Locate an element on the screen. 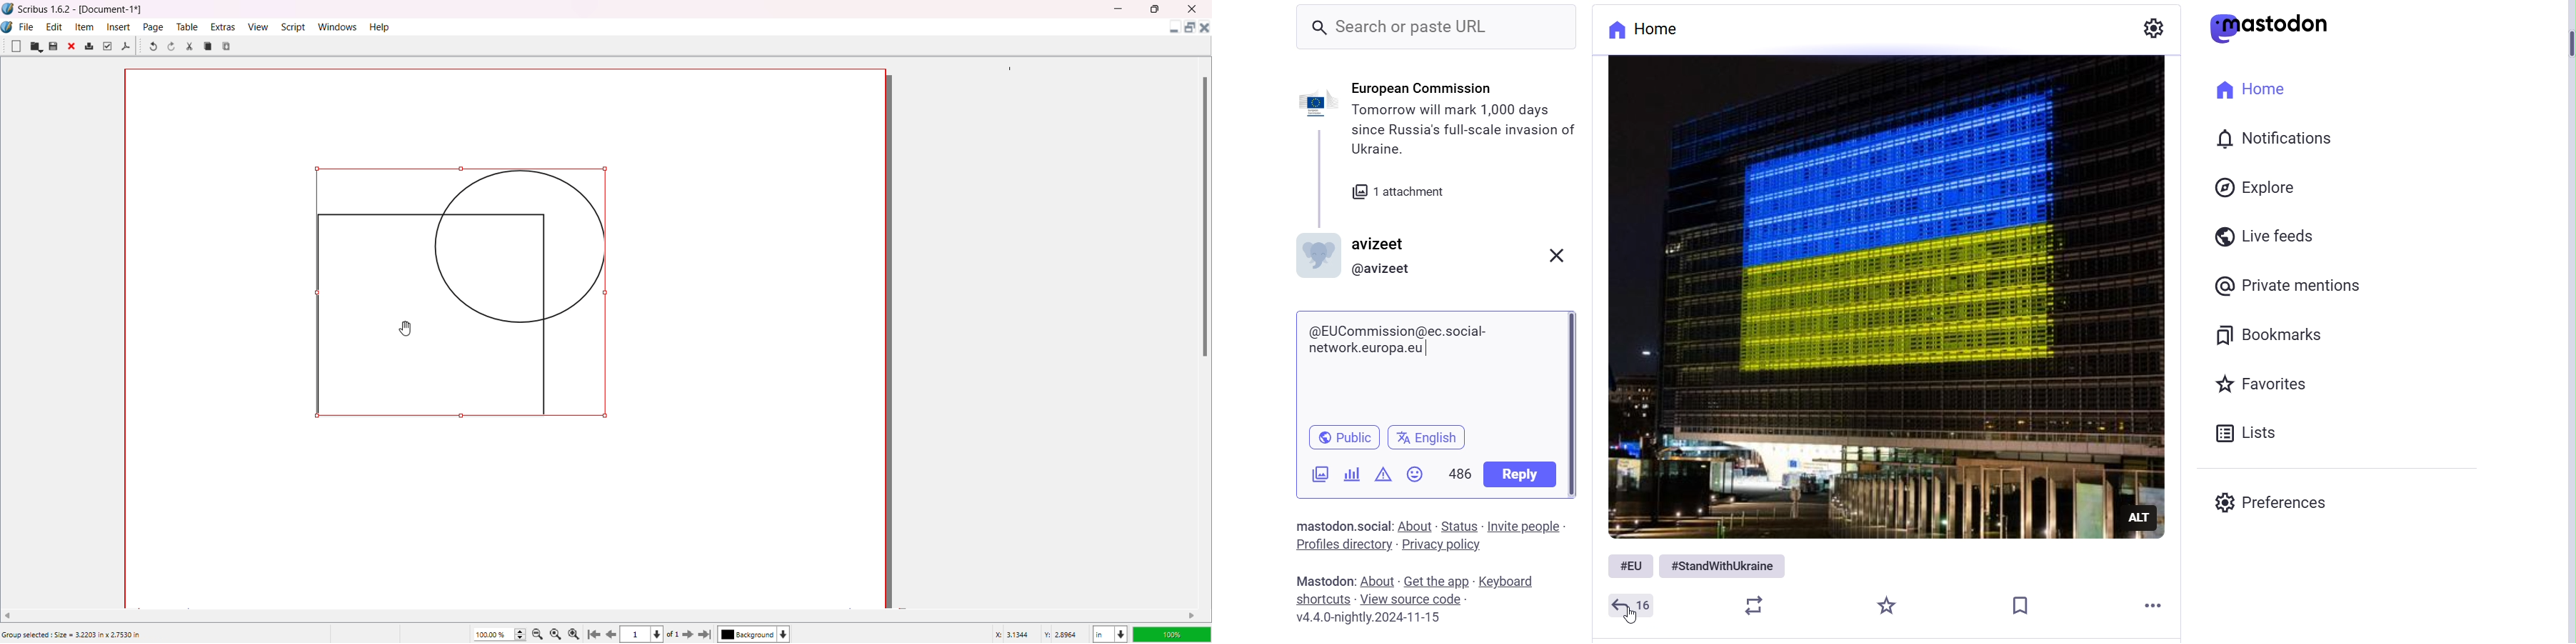 The height and width of the screenshot is (644, 2576). Zoom in is located at coordinates (576, 633).